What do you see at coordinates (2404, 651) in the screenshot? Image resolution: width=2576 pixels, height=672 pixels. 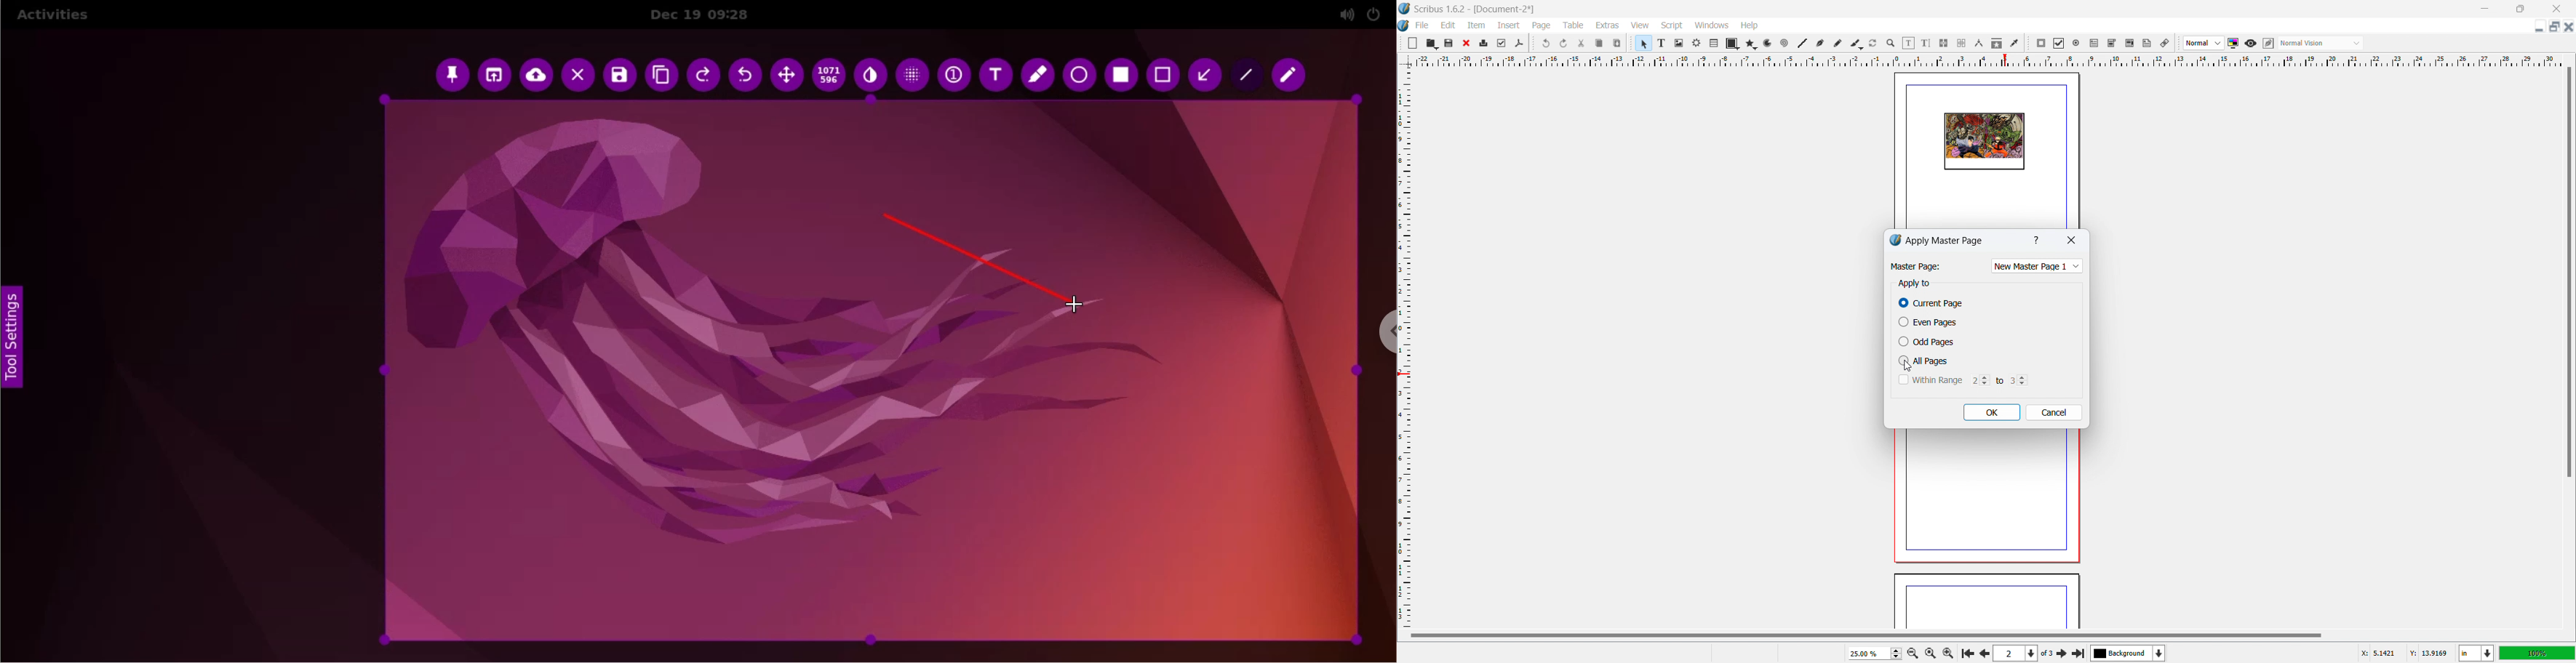 I see `cursor coordinate` at bounding box center [2404, 651].